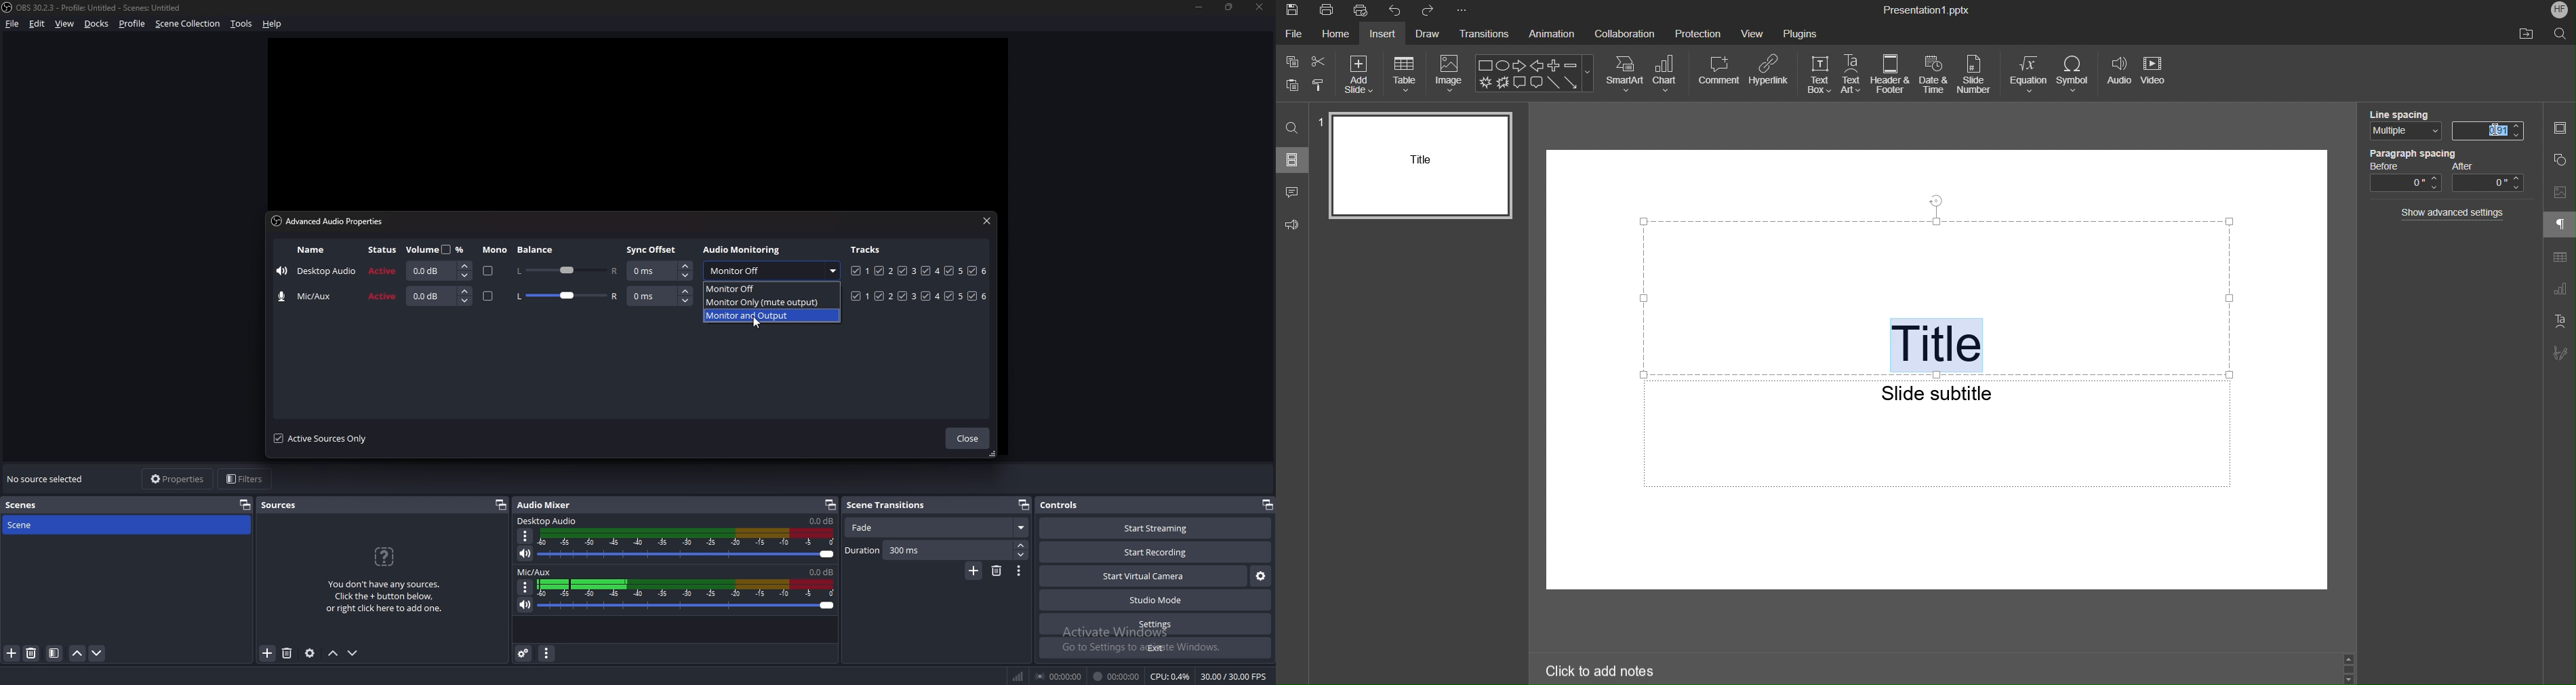  What do you see at coordinates (54, 654) in the screenshot?
I see `filter` at bounding box center [54, 654].